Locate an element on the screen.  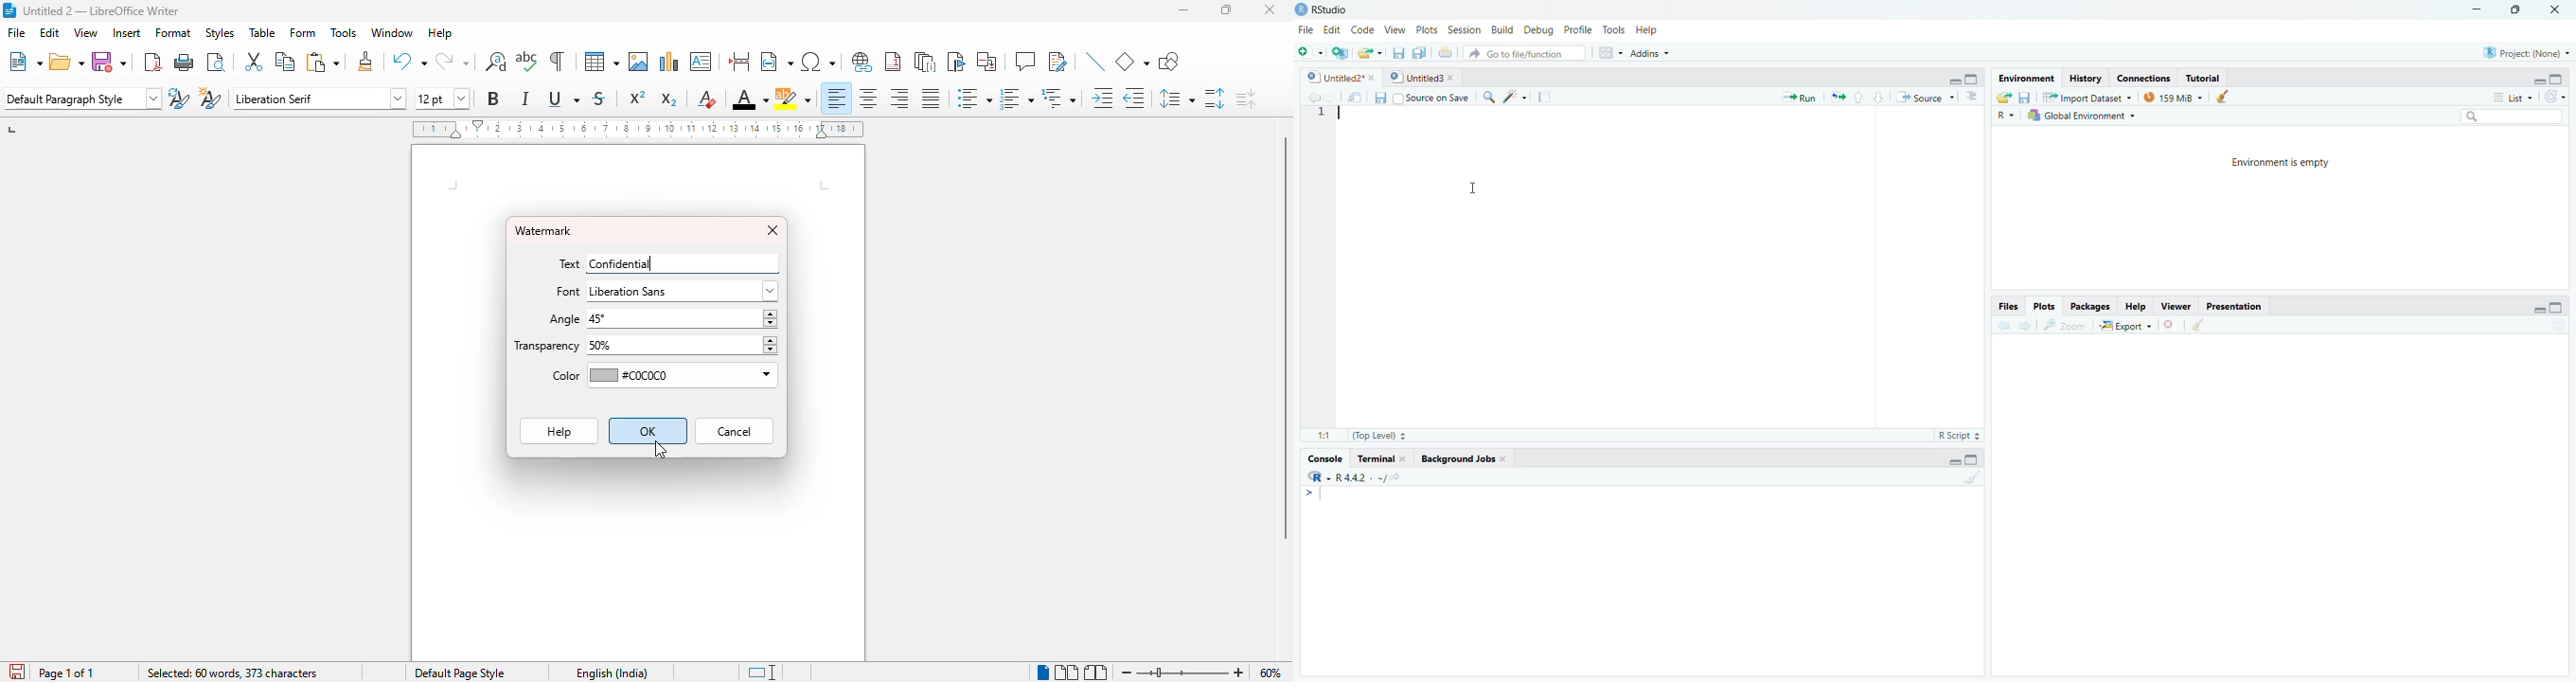
Save all open files is located at coordinates (1420, 53).